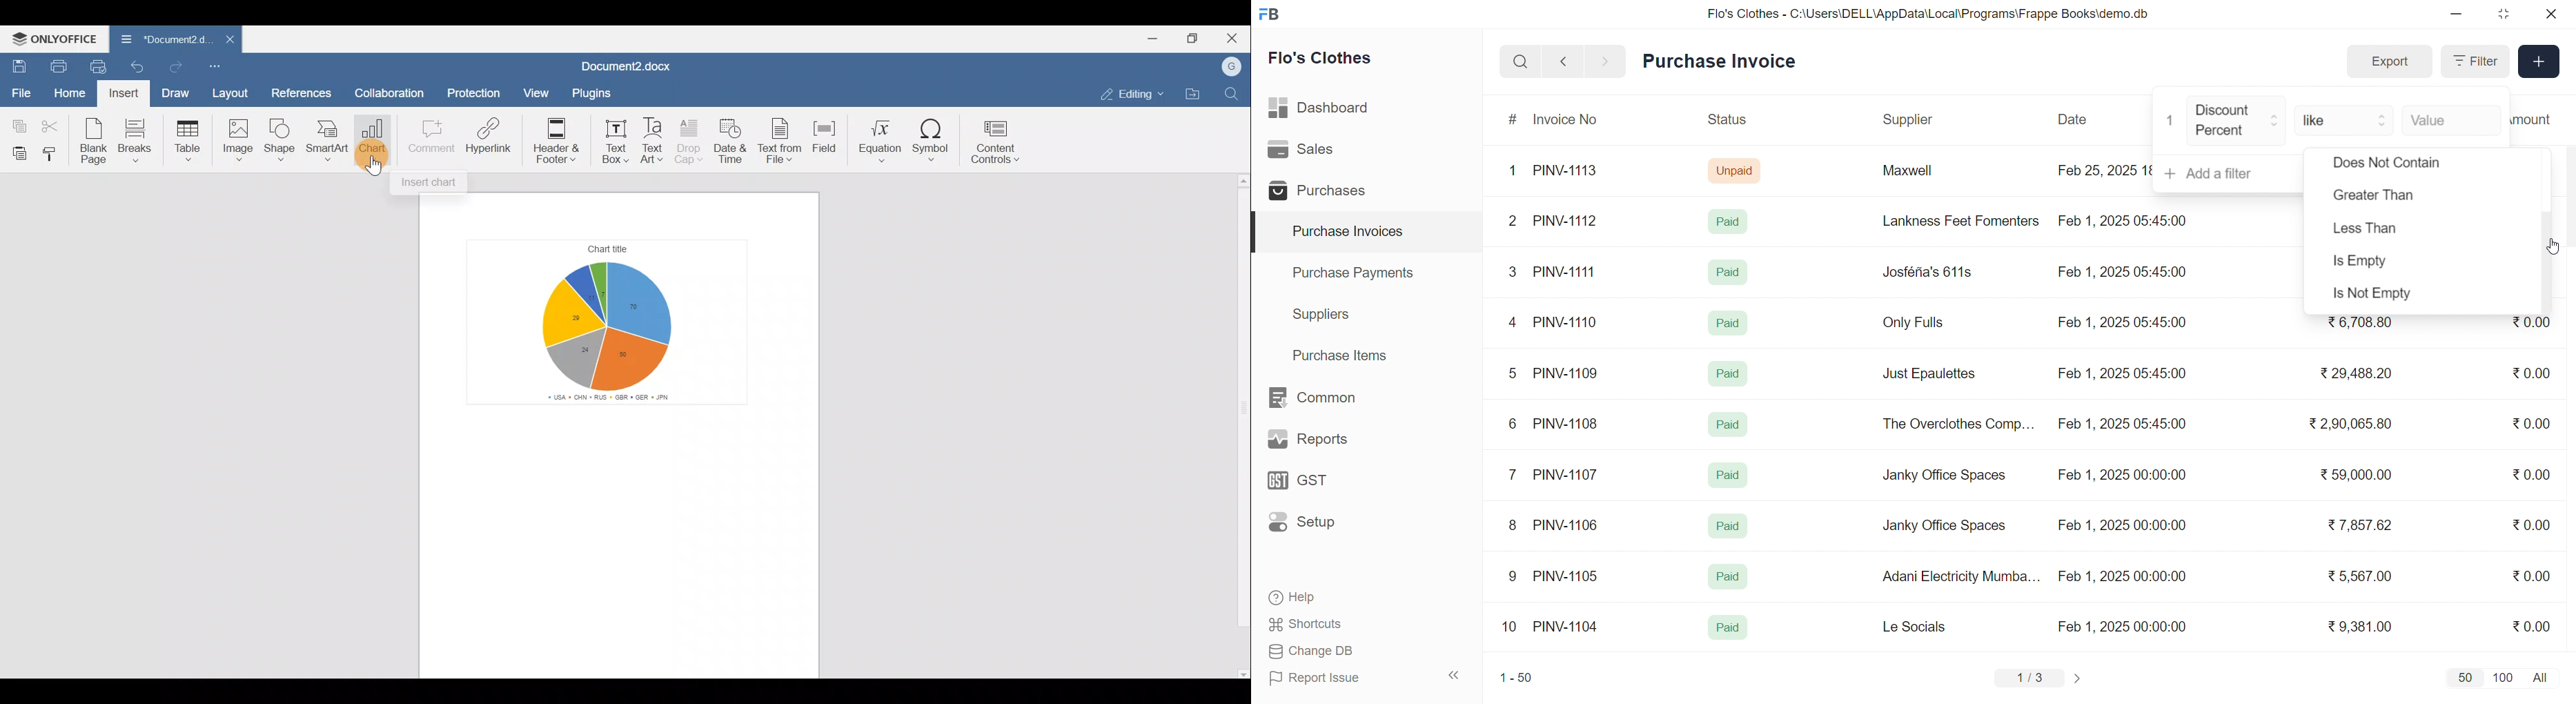 The height and width of the screenshot is (728, 2576). What do you see at coordinates (2103, 170) in the screenshot?
I see `Feb 25, 2025 18:16:25` at bounding box center [2103, 170].